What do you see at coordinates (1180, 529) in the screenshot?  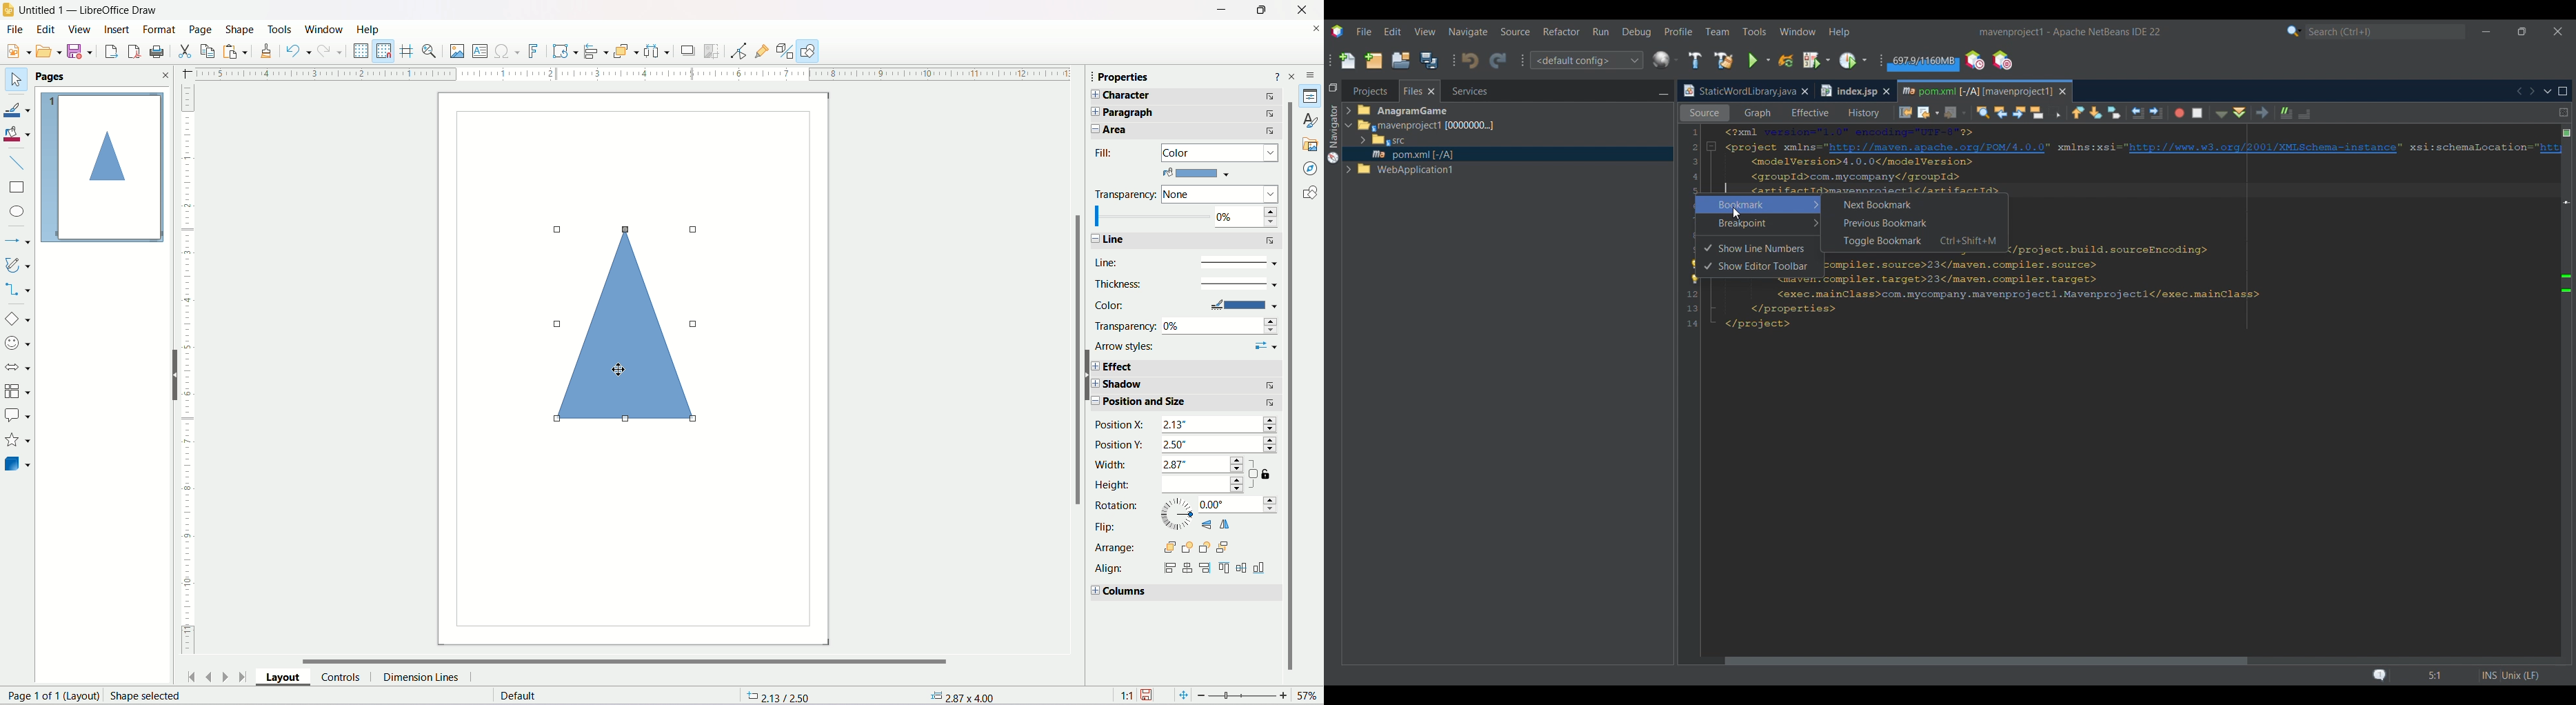 I see `flip` at bounding box center [1180, 529].